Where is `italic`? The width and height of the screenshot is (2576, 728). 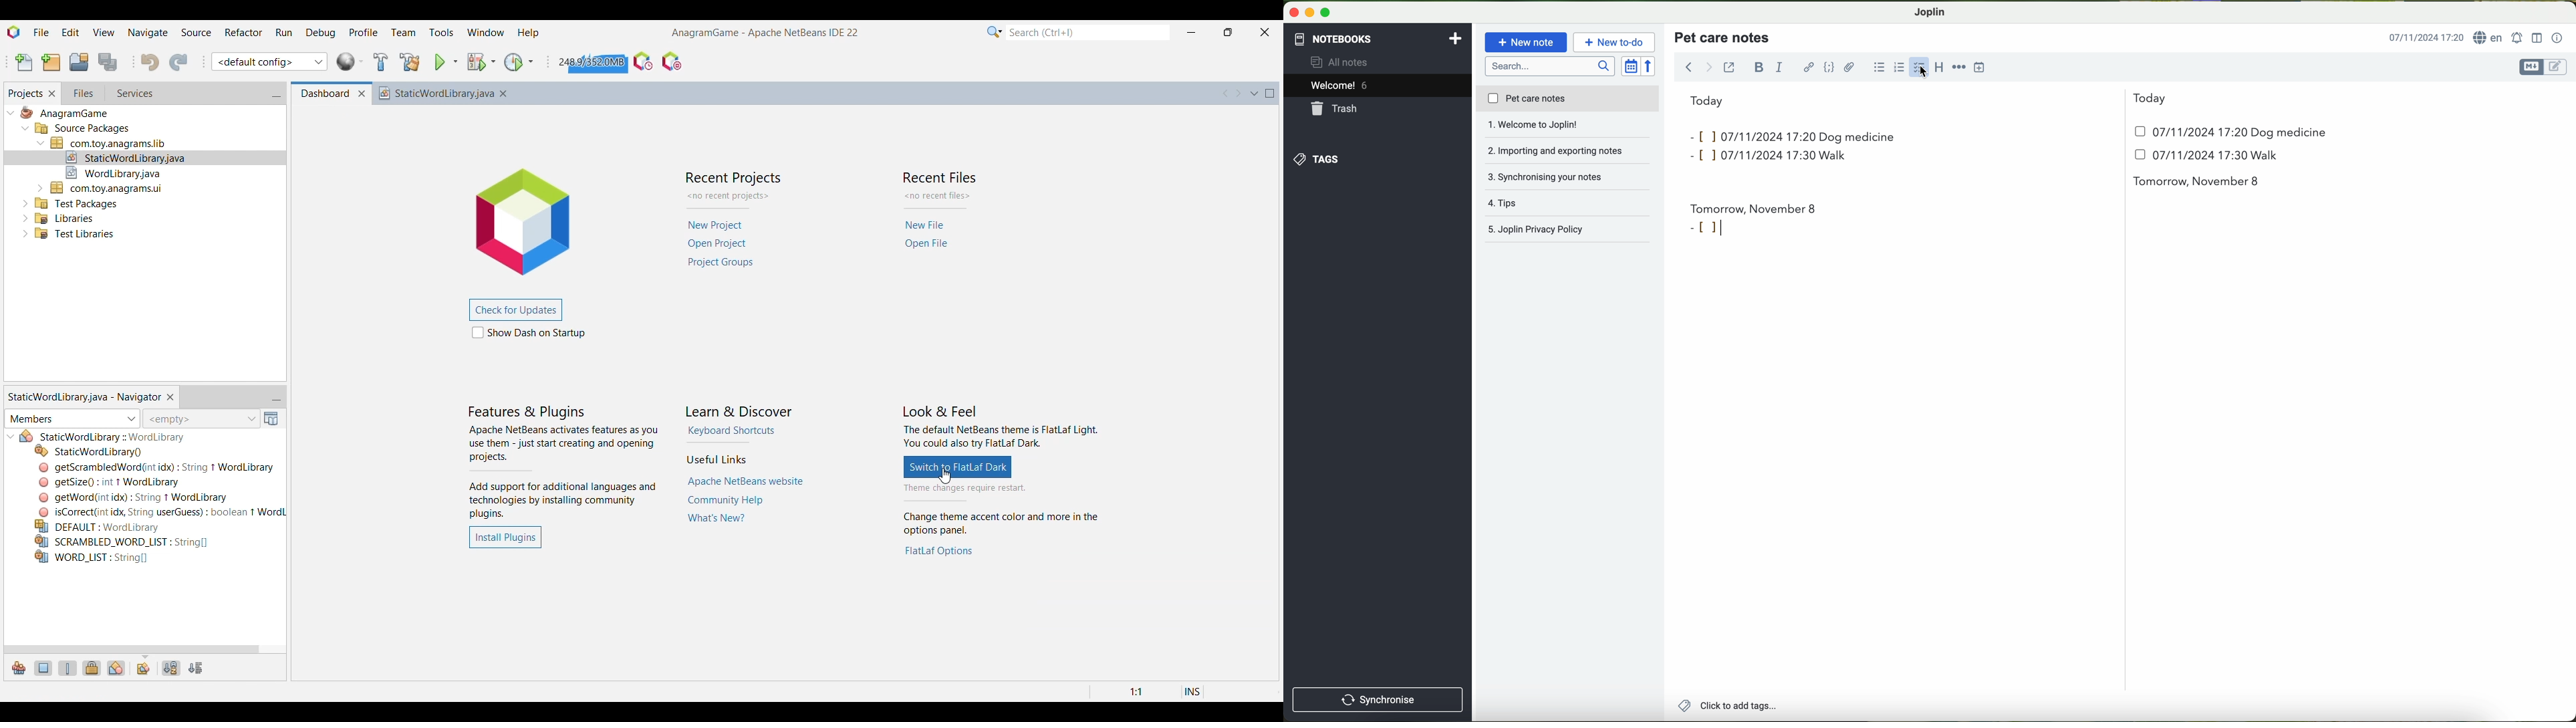
italic is located at coordinates (1778, 68).